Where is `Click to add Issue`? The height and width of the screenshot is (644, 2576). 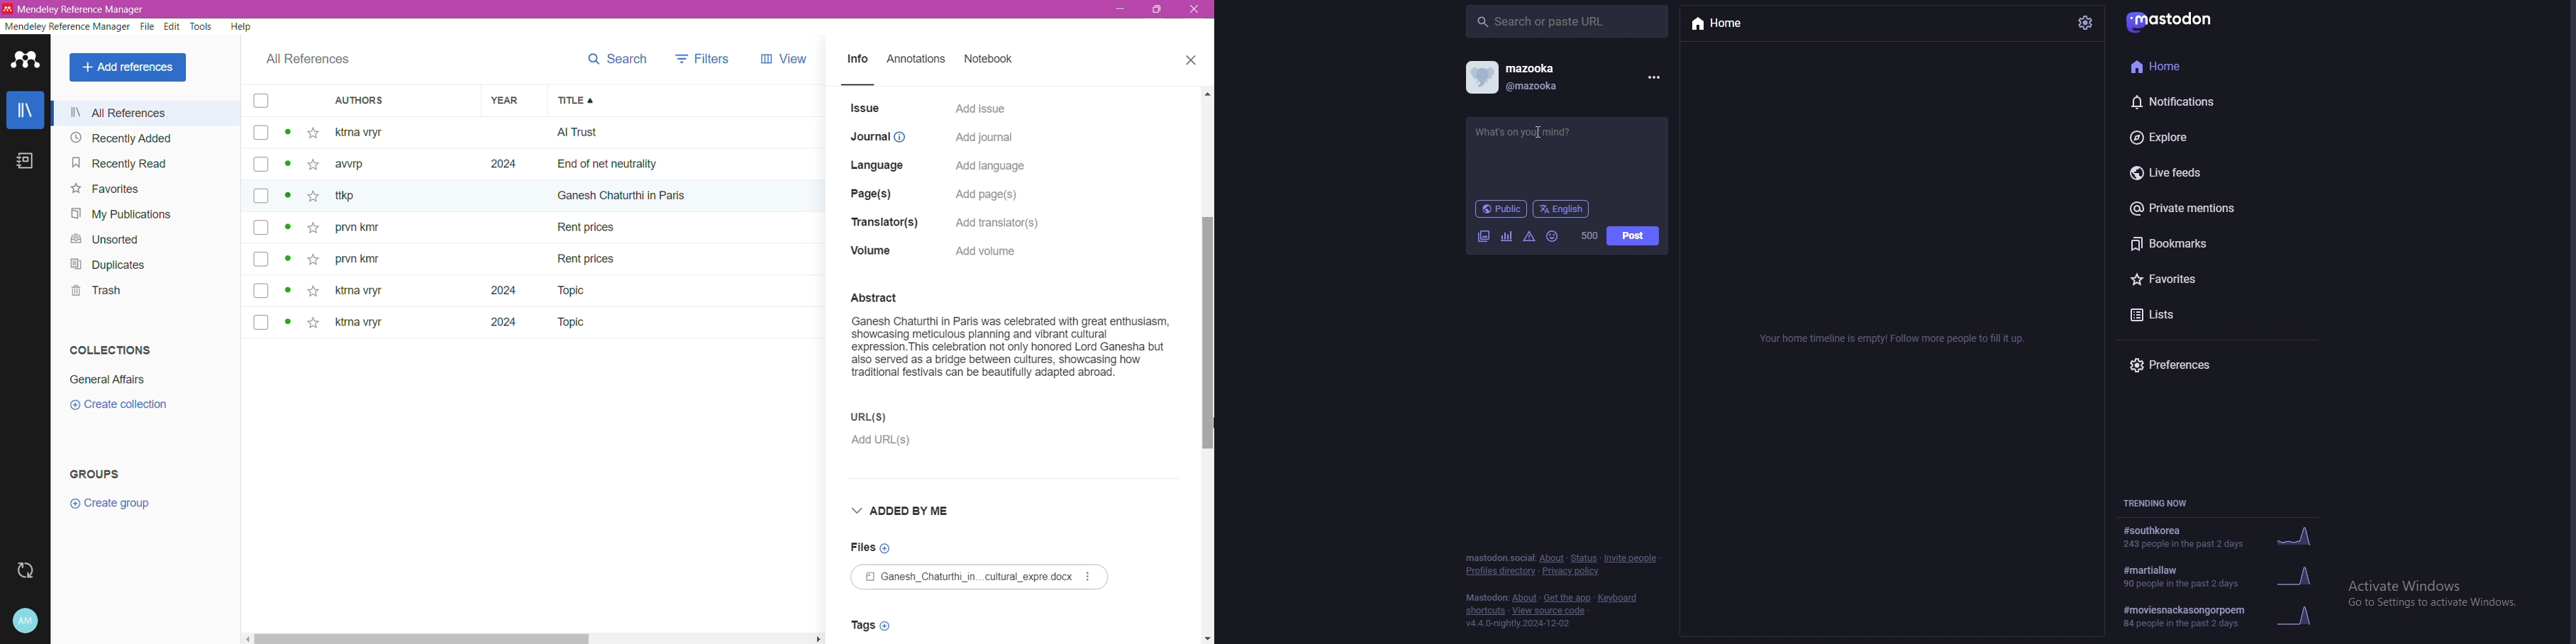
Click to add Issue is located at coordinates (981, 107).